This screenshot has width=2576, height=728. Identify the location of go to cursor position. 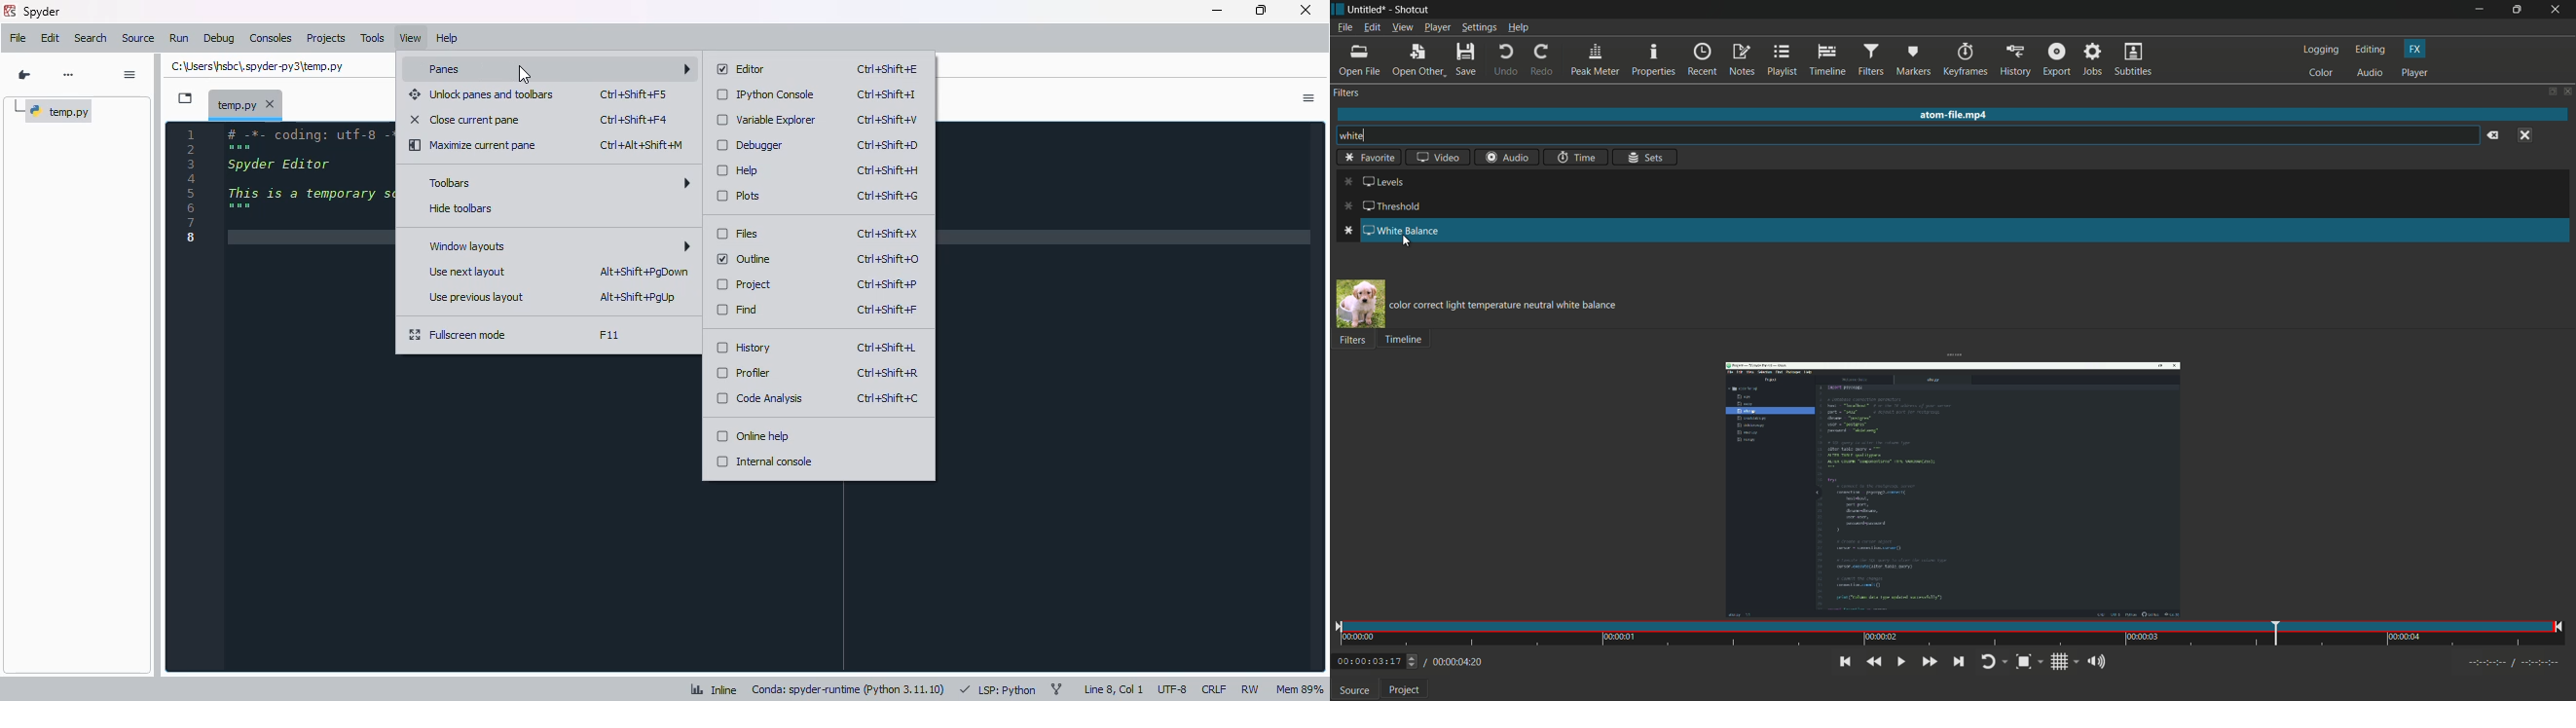
(23, 75).